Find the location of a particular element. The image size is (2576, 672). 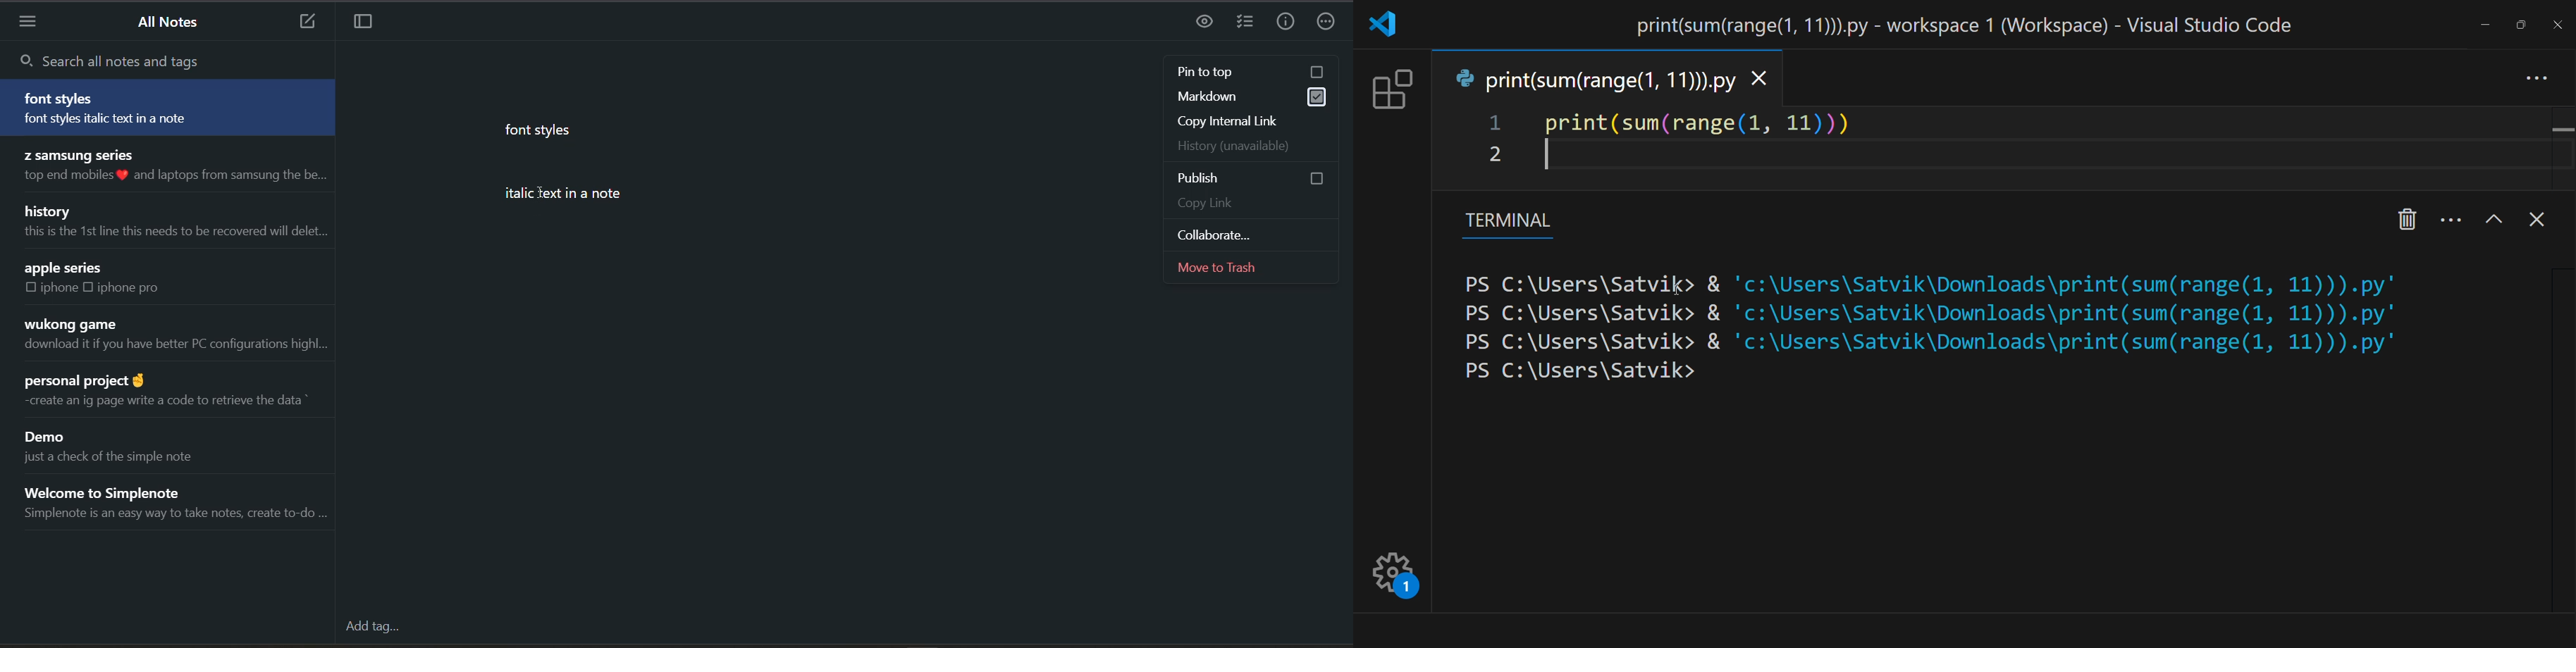

history is located at coordinates (1252, 146).